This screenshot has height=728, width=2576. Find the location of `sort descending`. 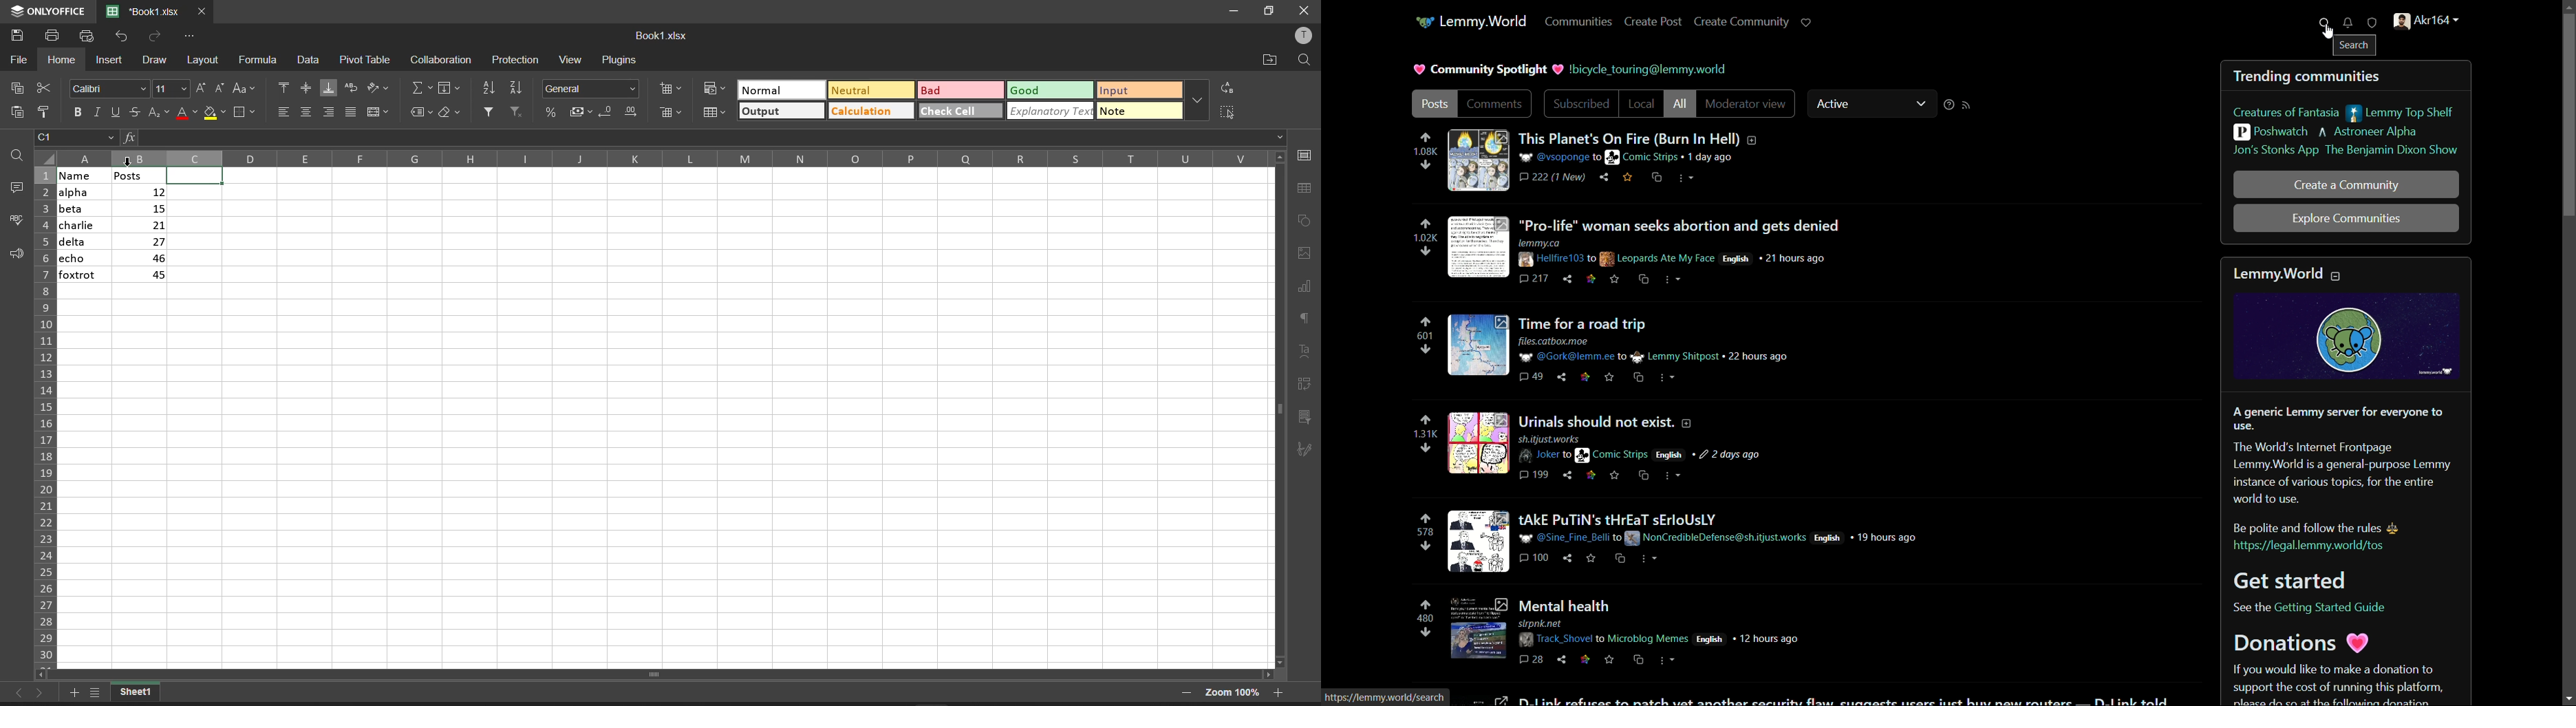

sort descending is located at coordinates (517, 88).